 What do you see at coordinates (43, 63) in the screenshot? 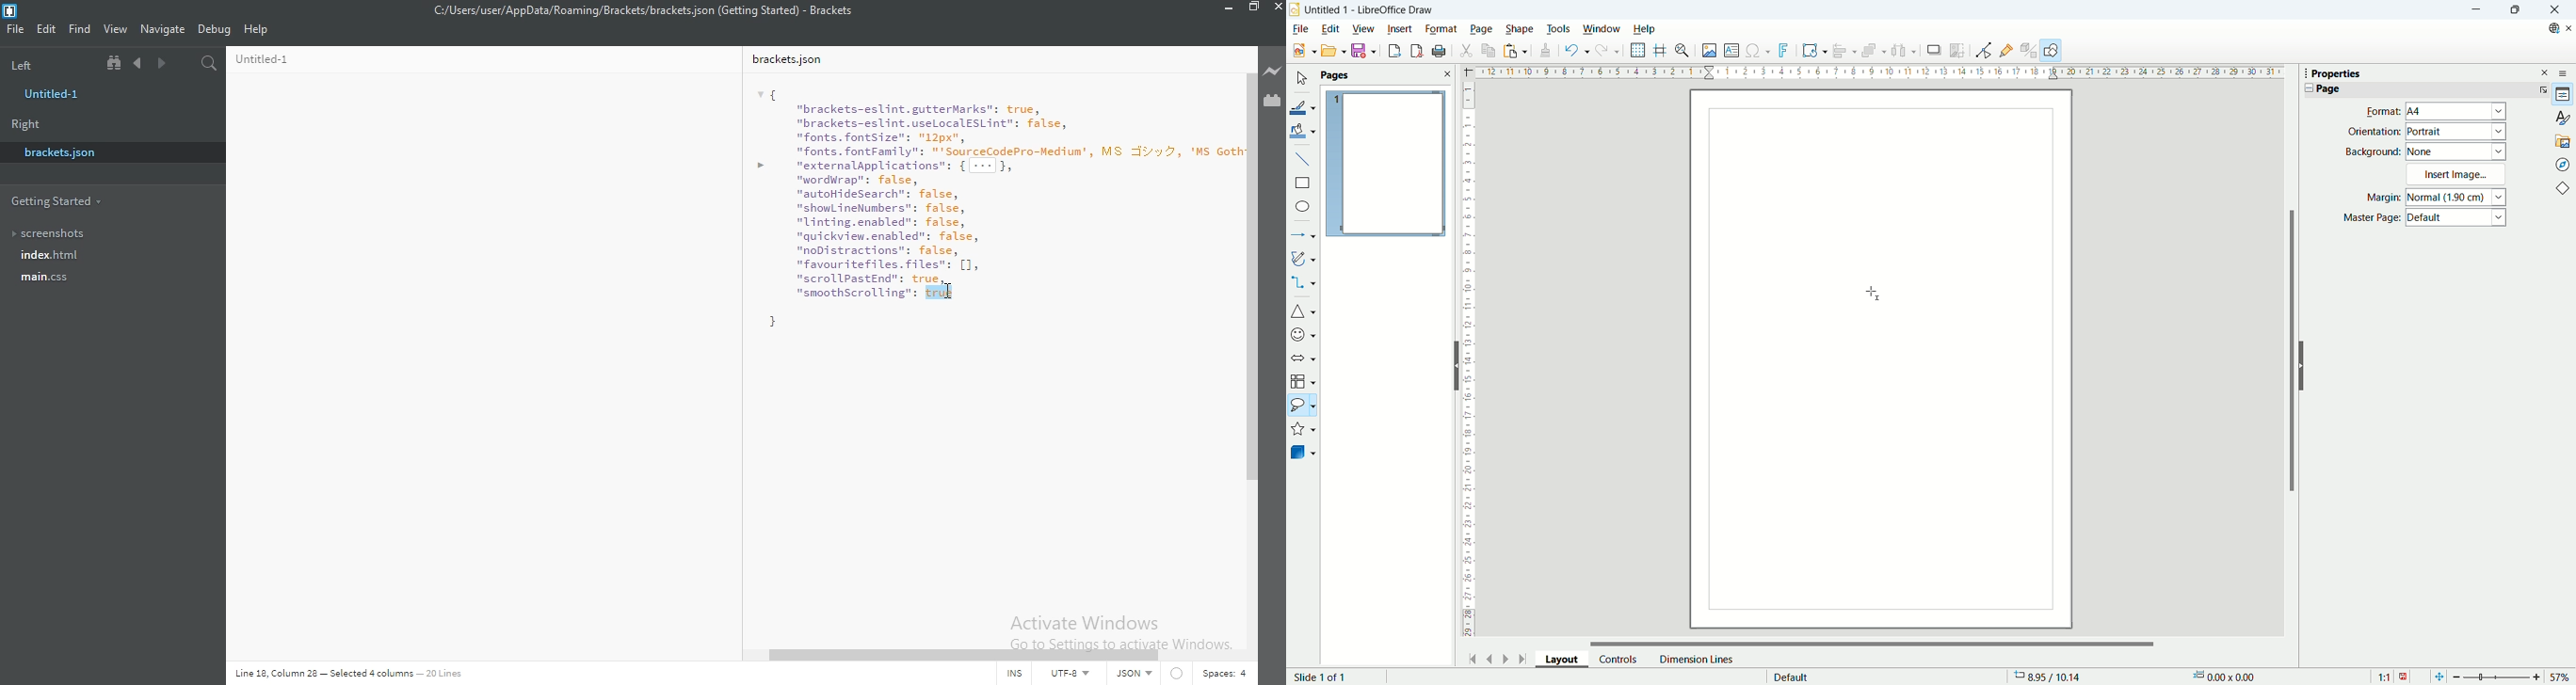
I see `Left` at bounding box center [43, 63].